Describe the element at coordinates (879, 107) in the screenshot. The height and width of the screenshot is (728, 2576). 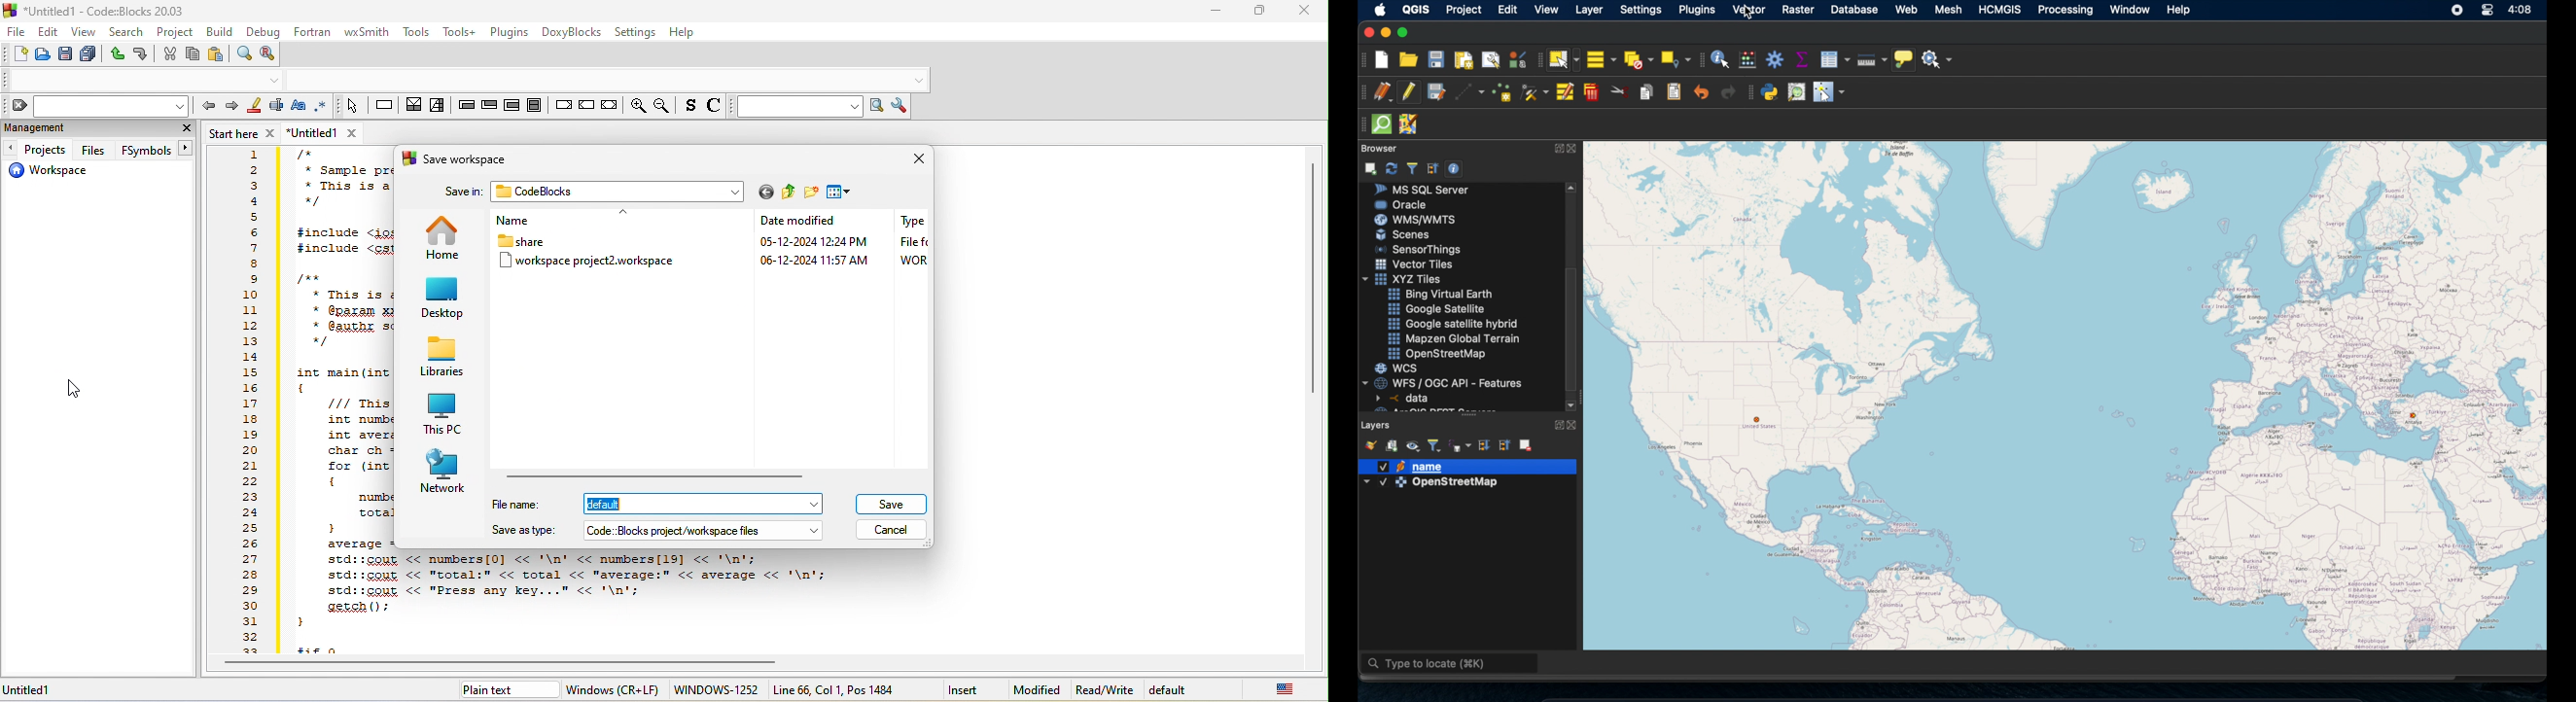
I see `run search` at that location.